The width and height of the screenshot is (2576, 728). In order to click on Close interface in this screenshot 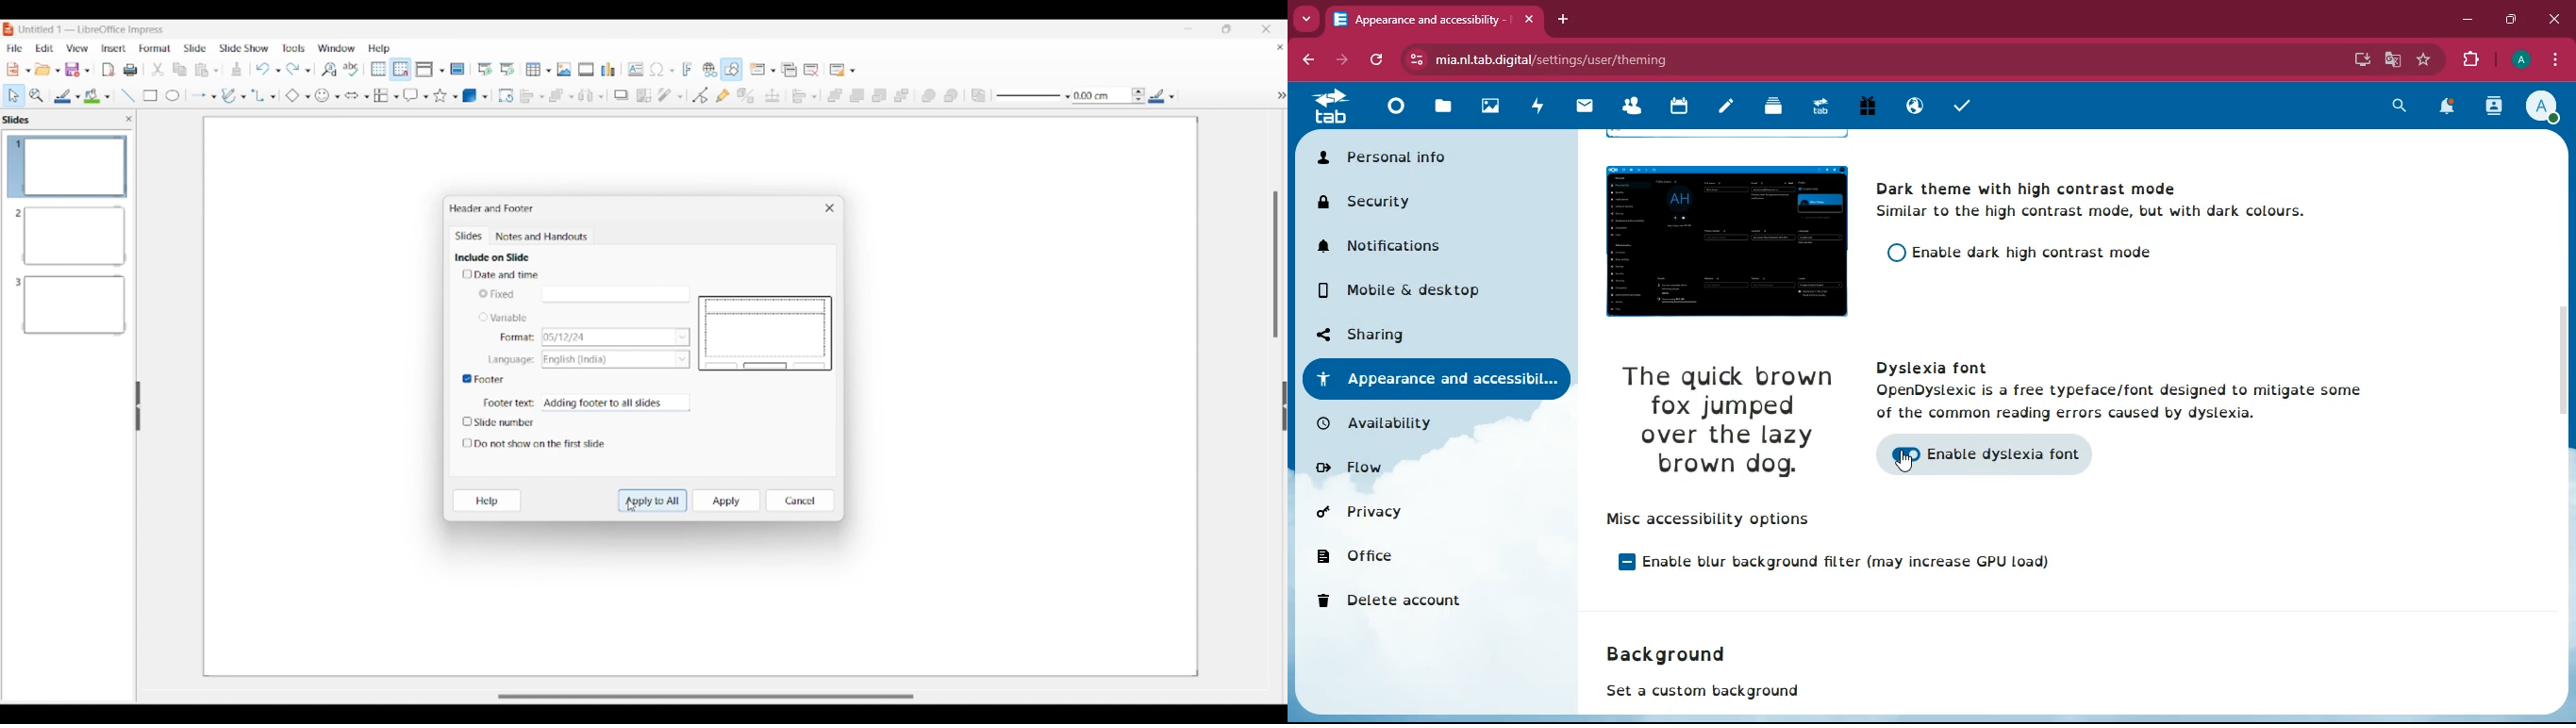, I will do `click(1266, 29)`.